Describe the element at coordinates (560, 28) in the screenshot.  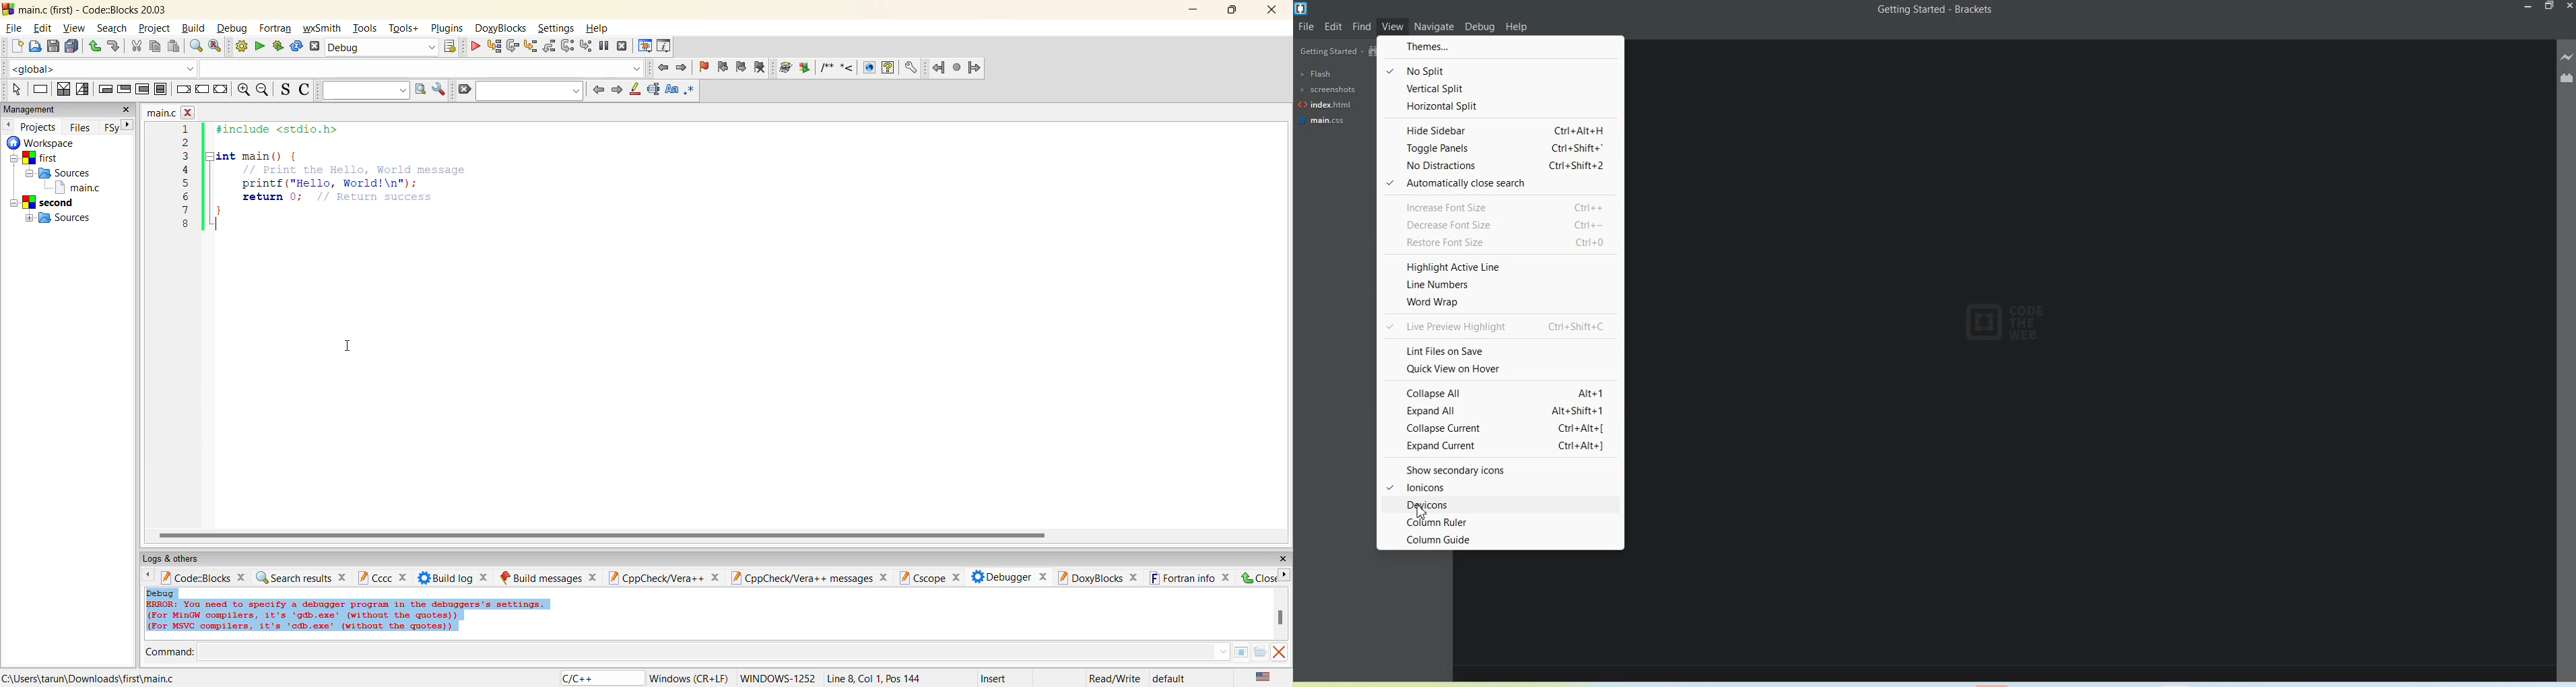
I see `settings` at that location.